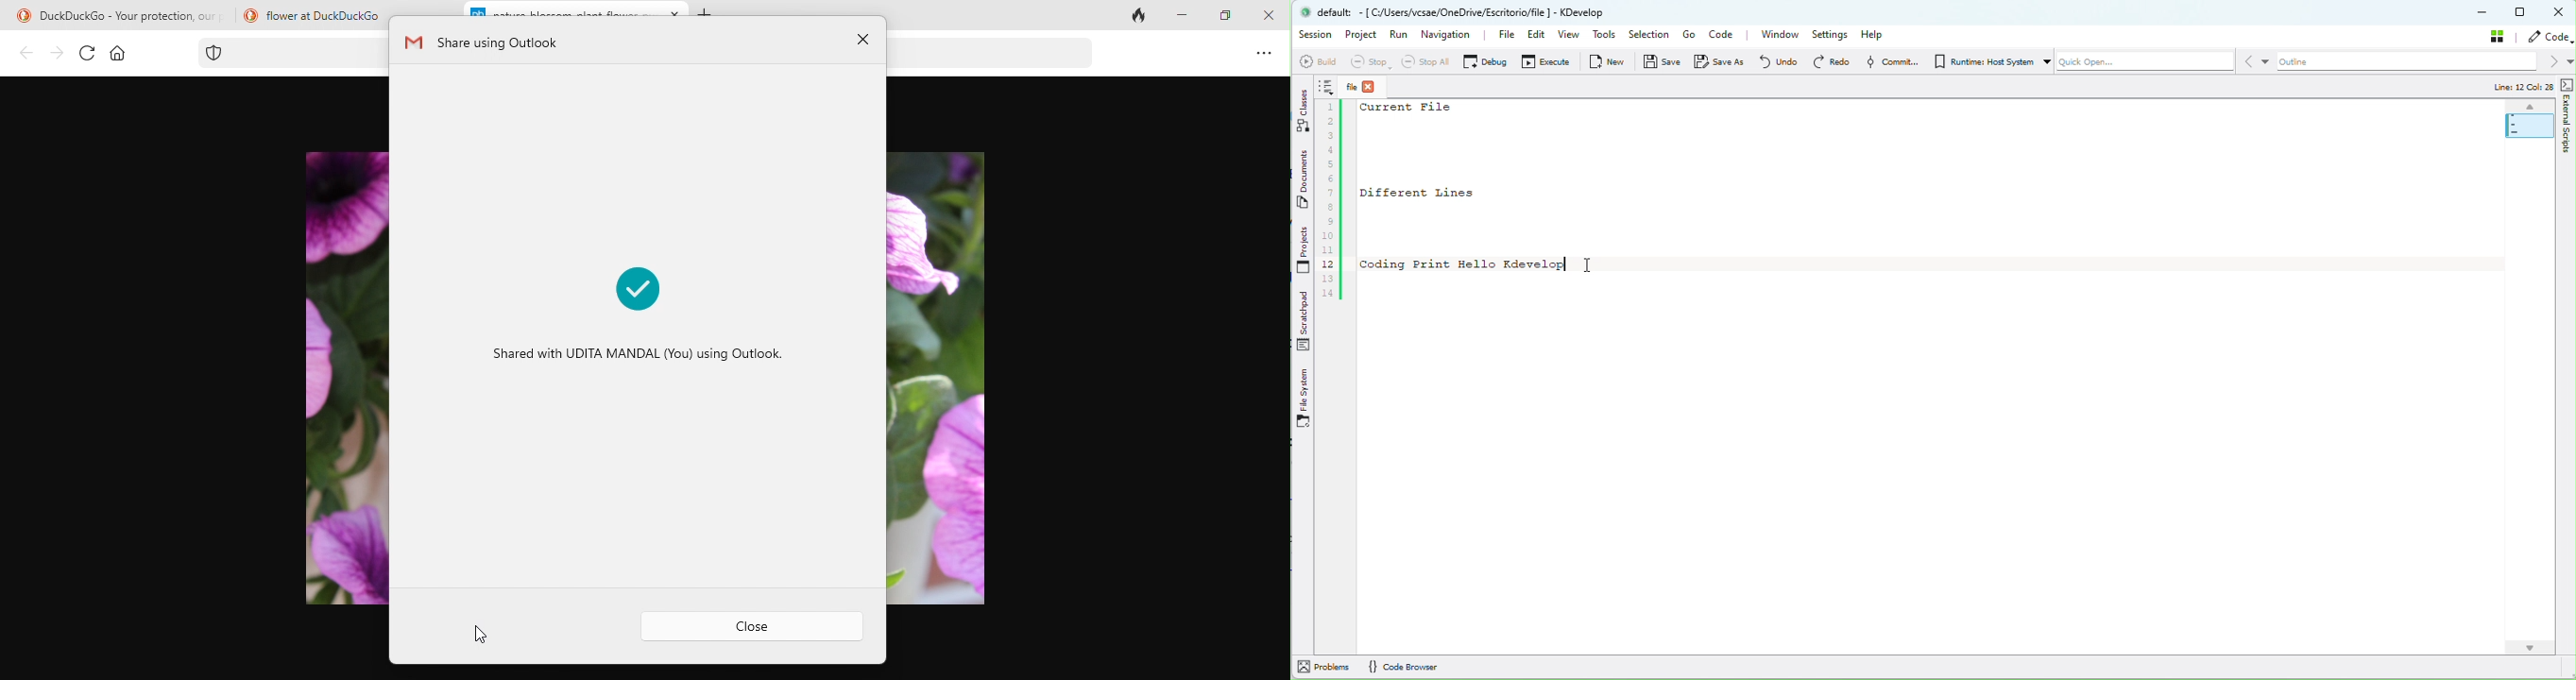  I want to click on maximize, so click(1221, 20).